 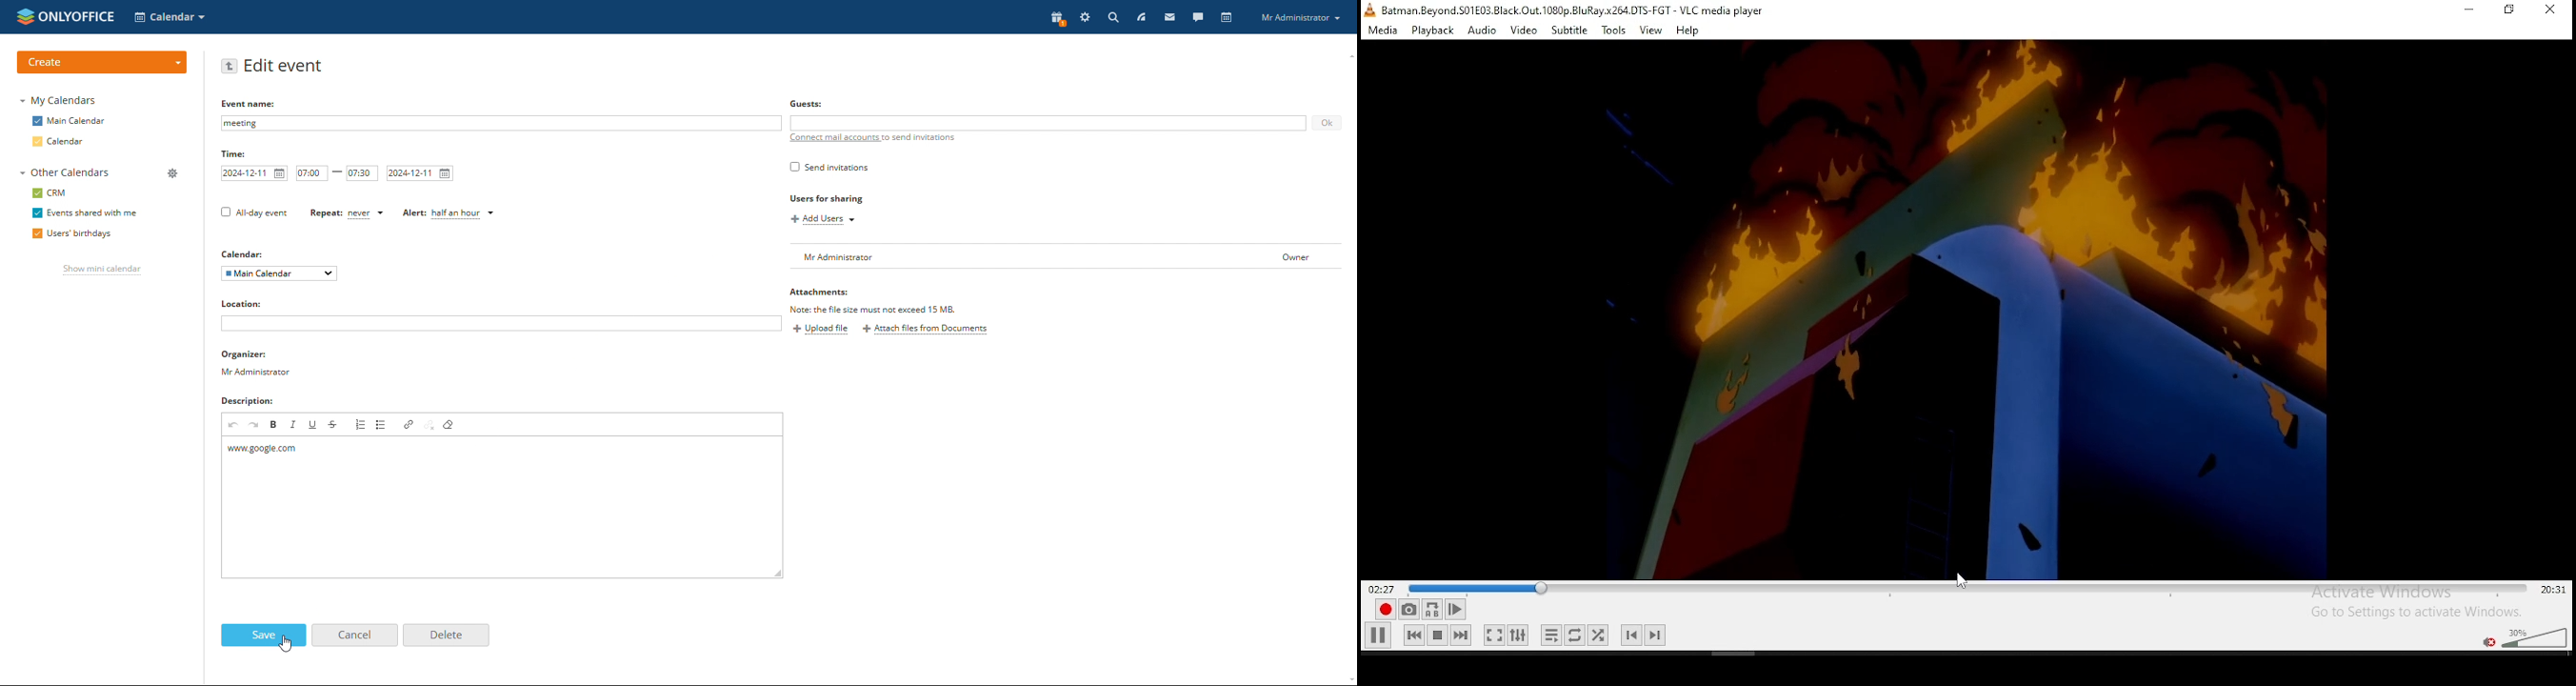 I want to click on Users for sharing, so click(x=828, y=199).